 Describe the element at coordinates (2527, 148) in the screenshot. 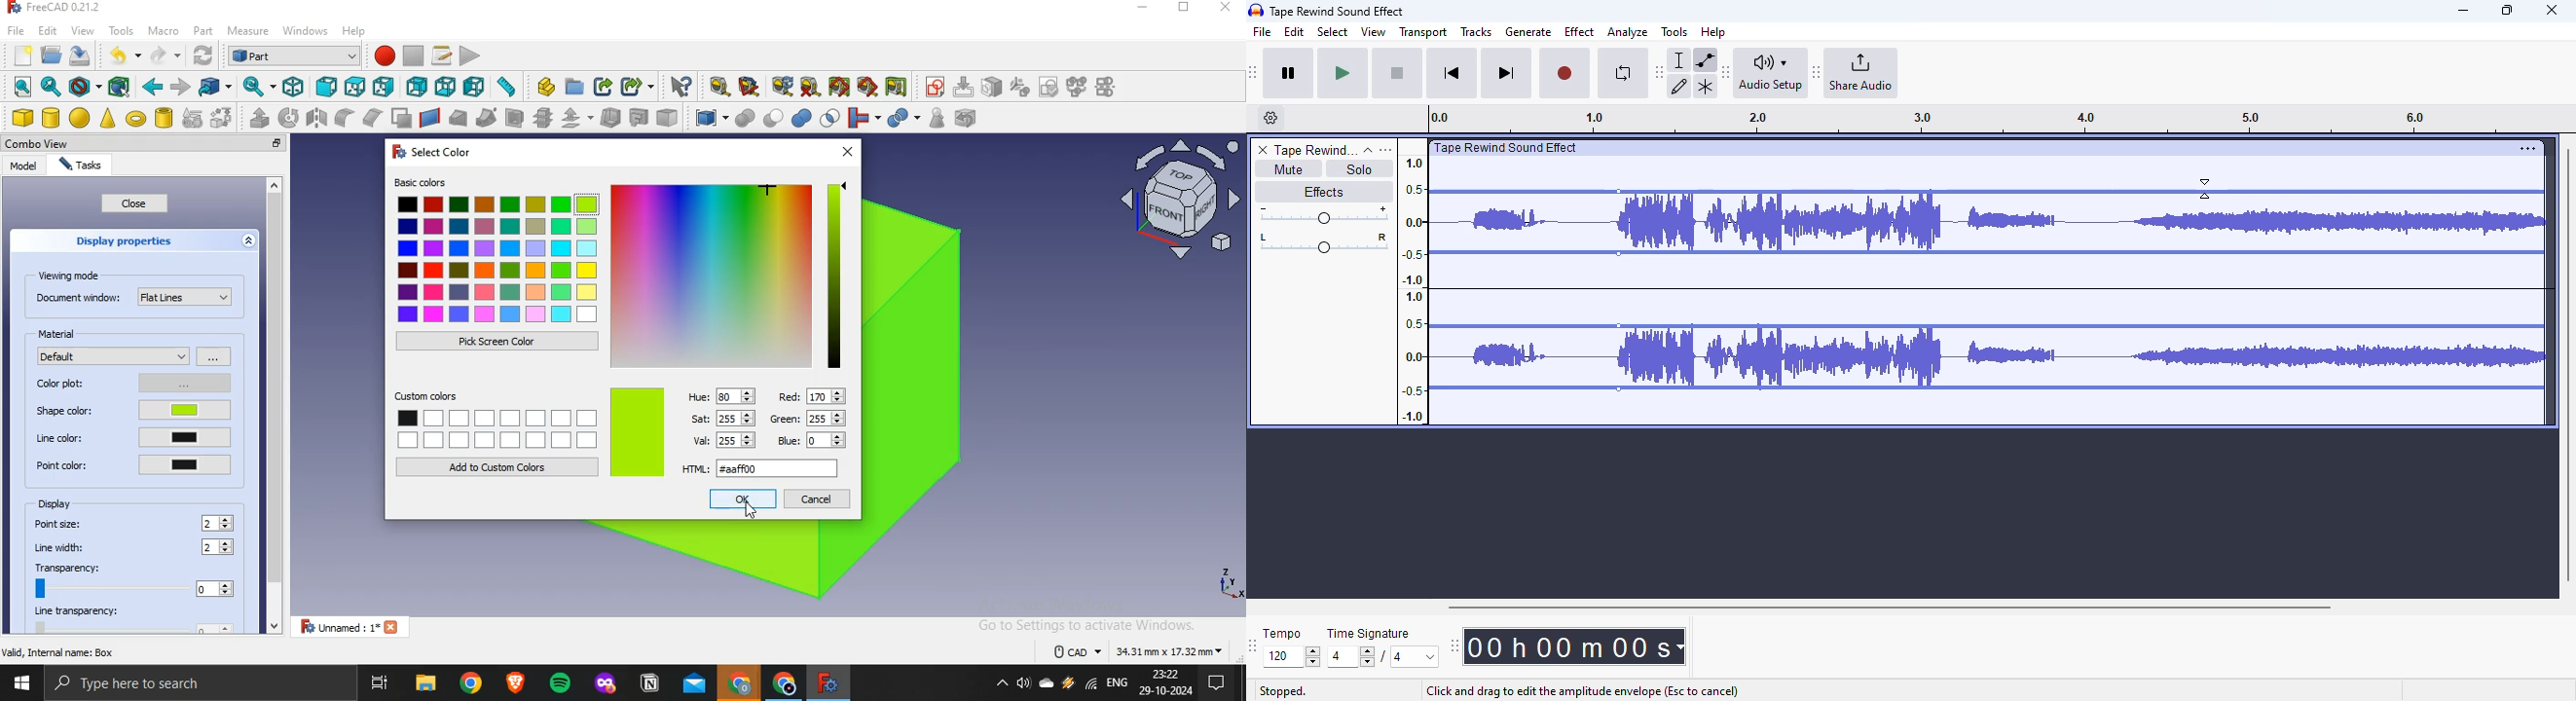

I see `settings` at that location.